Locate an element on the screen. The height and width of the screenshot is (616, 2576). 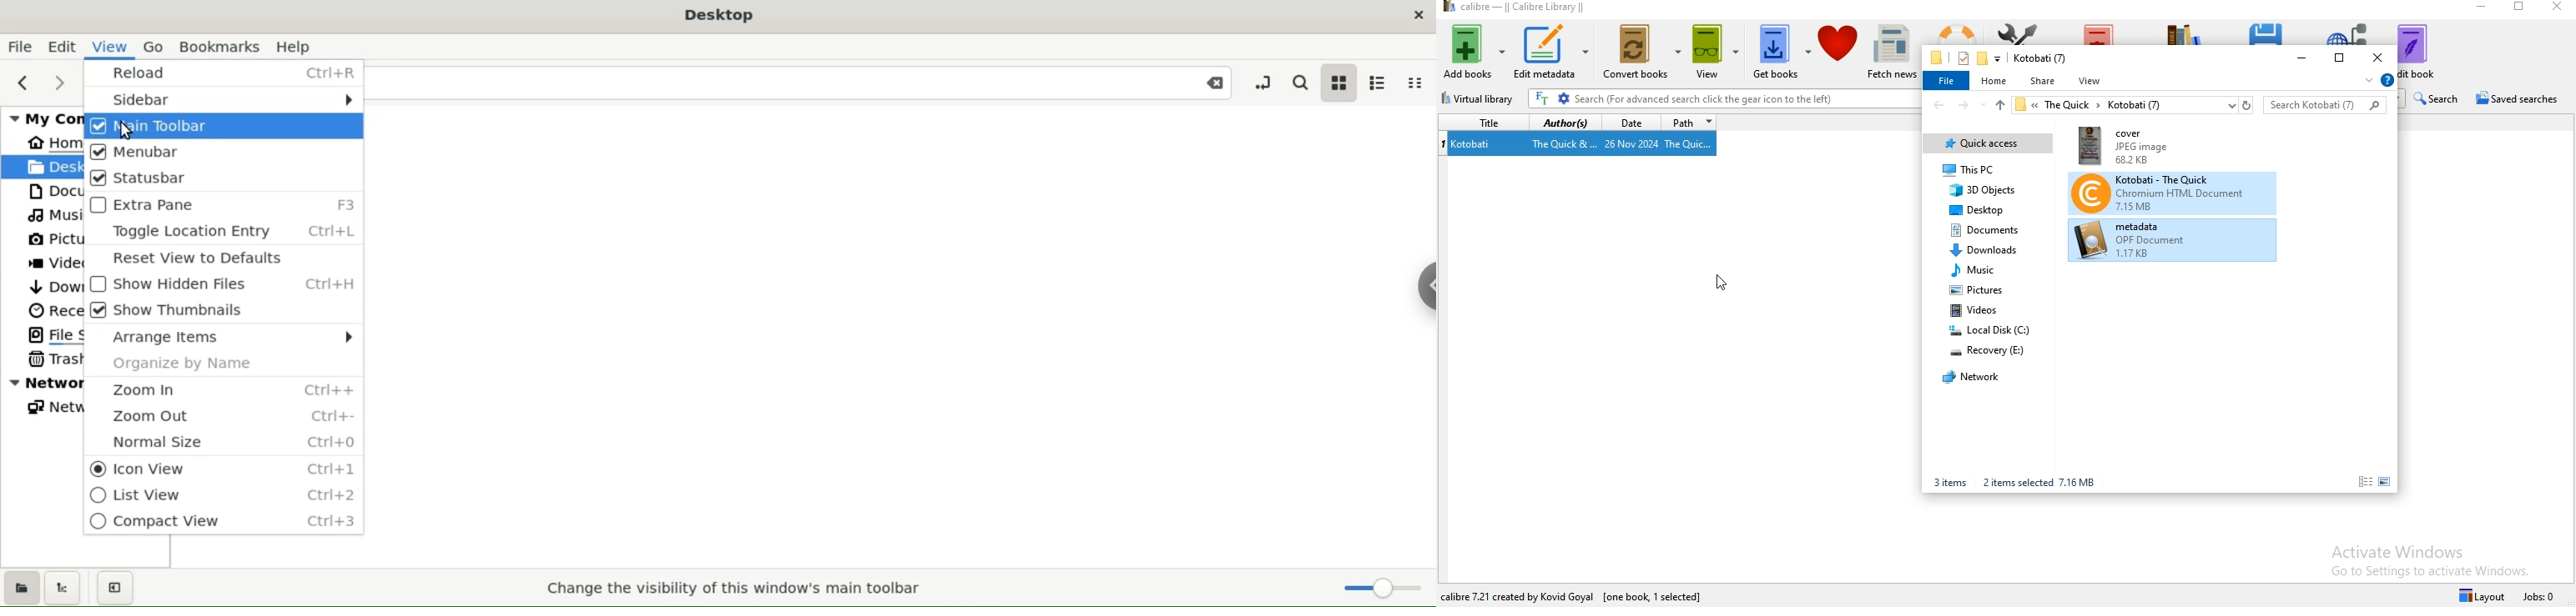
desktop is located at coordinates (1980, 209).